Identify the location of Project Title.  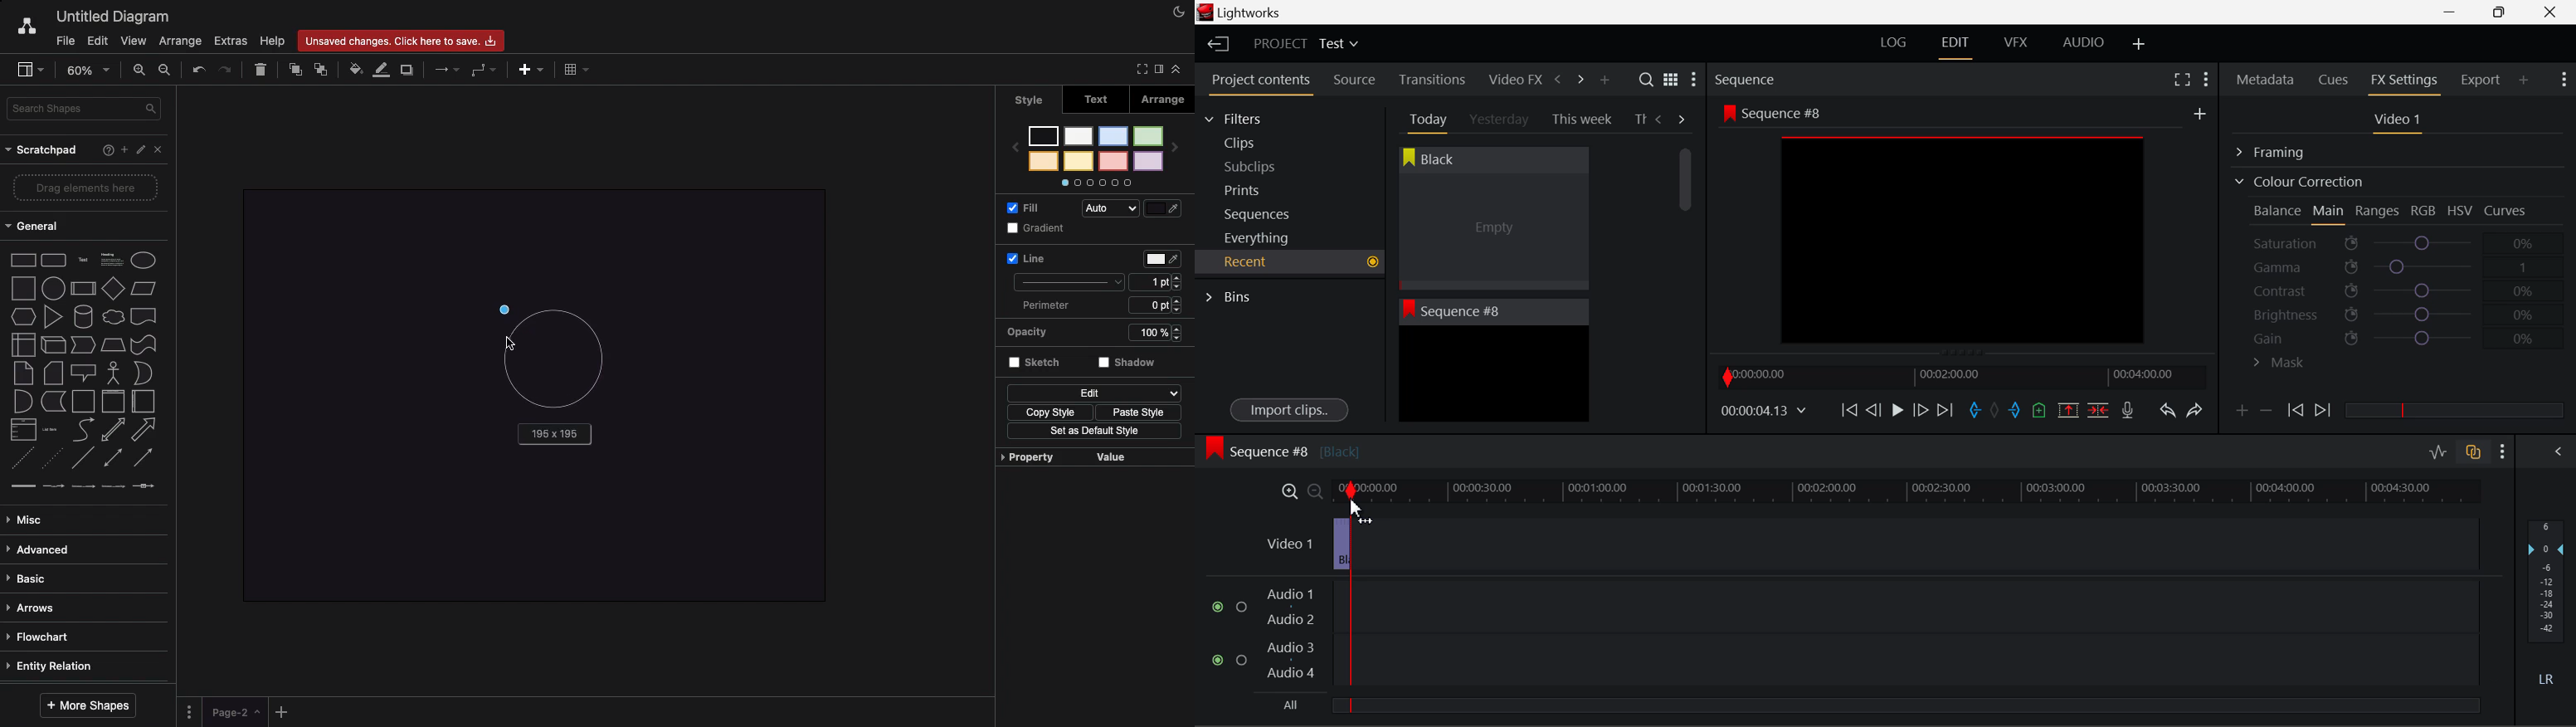
(1306, 45).